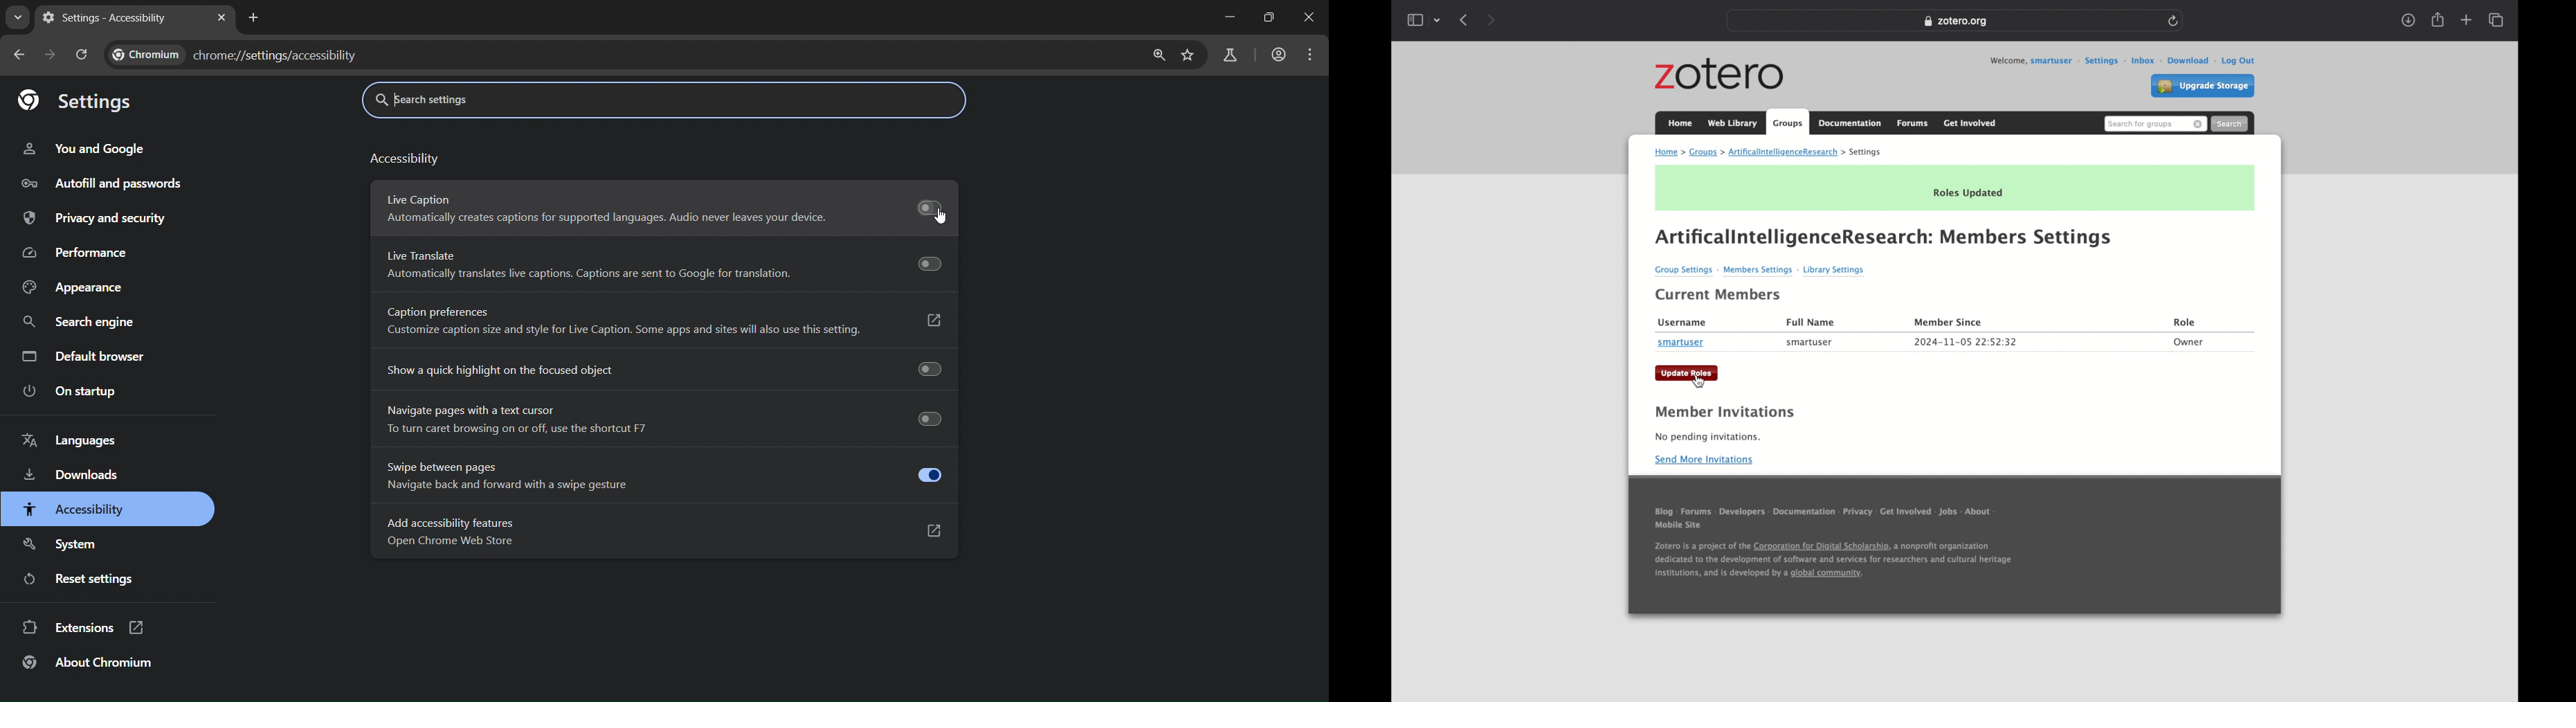 The width and height of the screenshot is (2576, 728). I want to click on restore down, so click(1271, 17).